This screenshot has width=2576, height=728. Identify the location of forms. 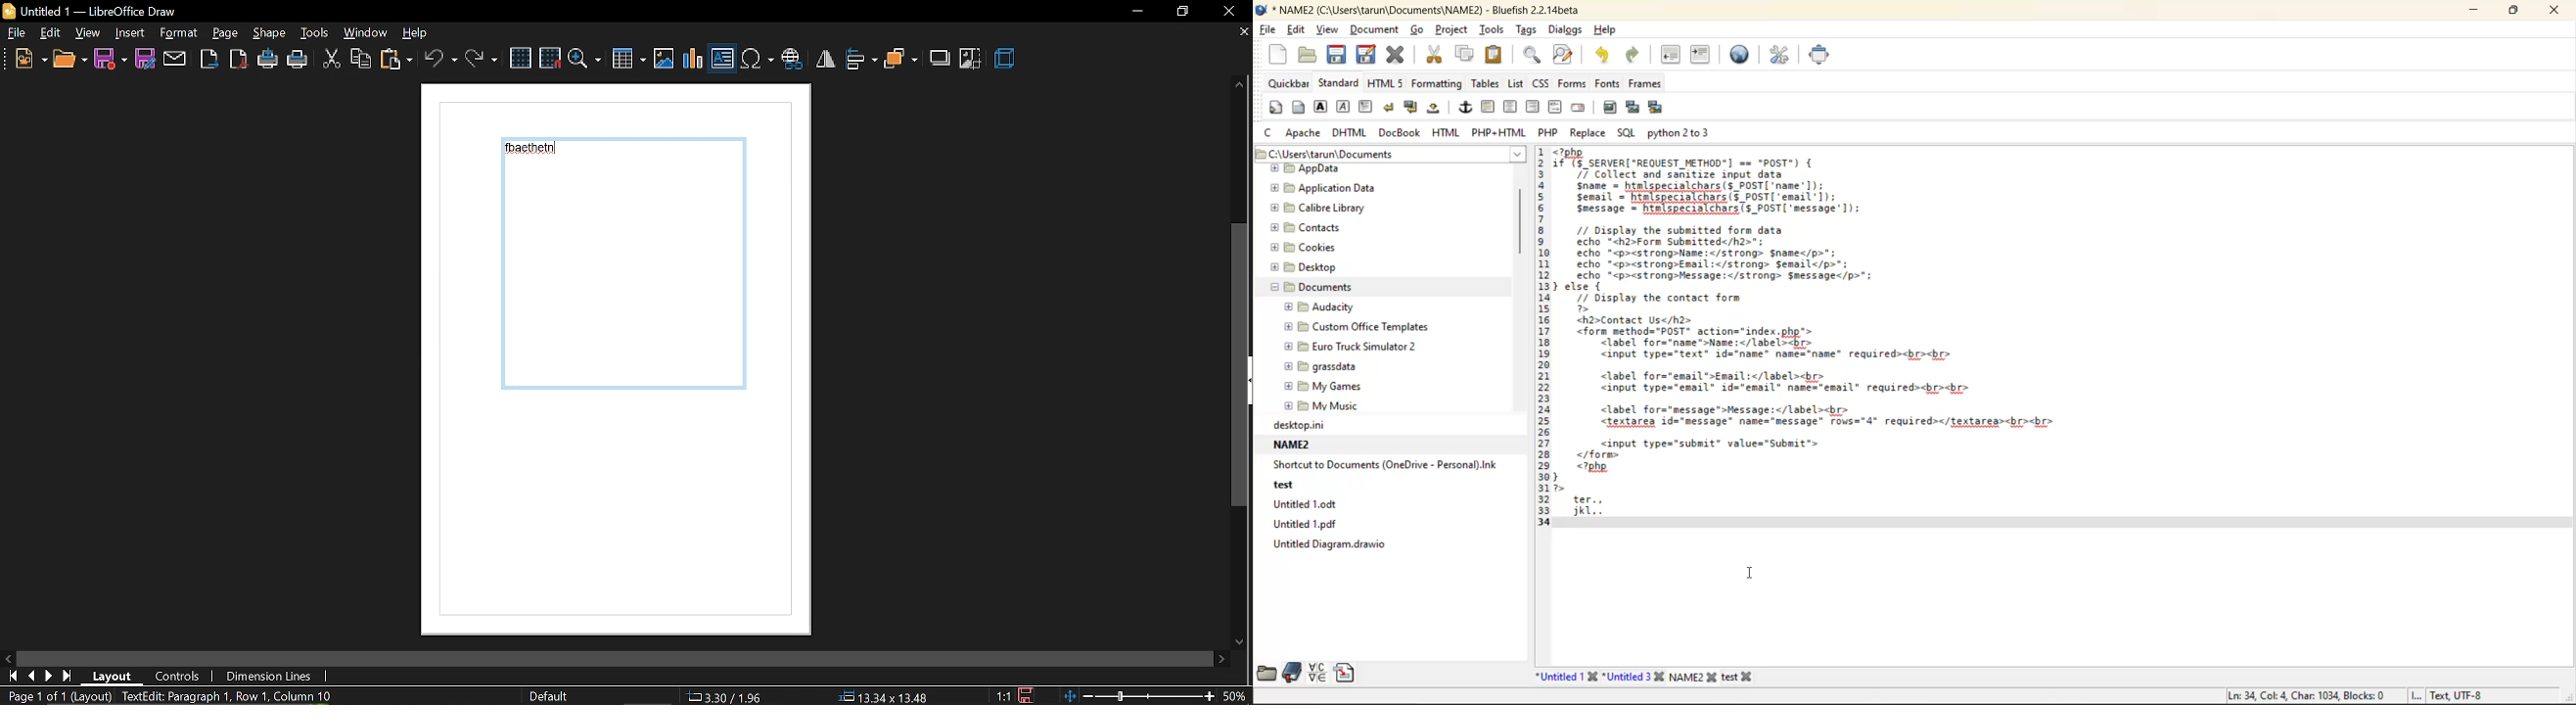
(1573, 83).